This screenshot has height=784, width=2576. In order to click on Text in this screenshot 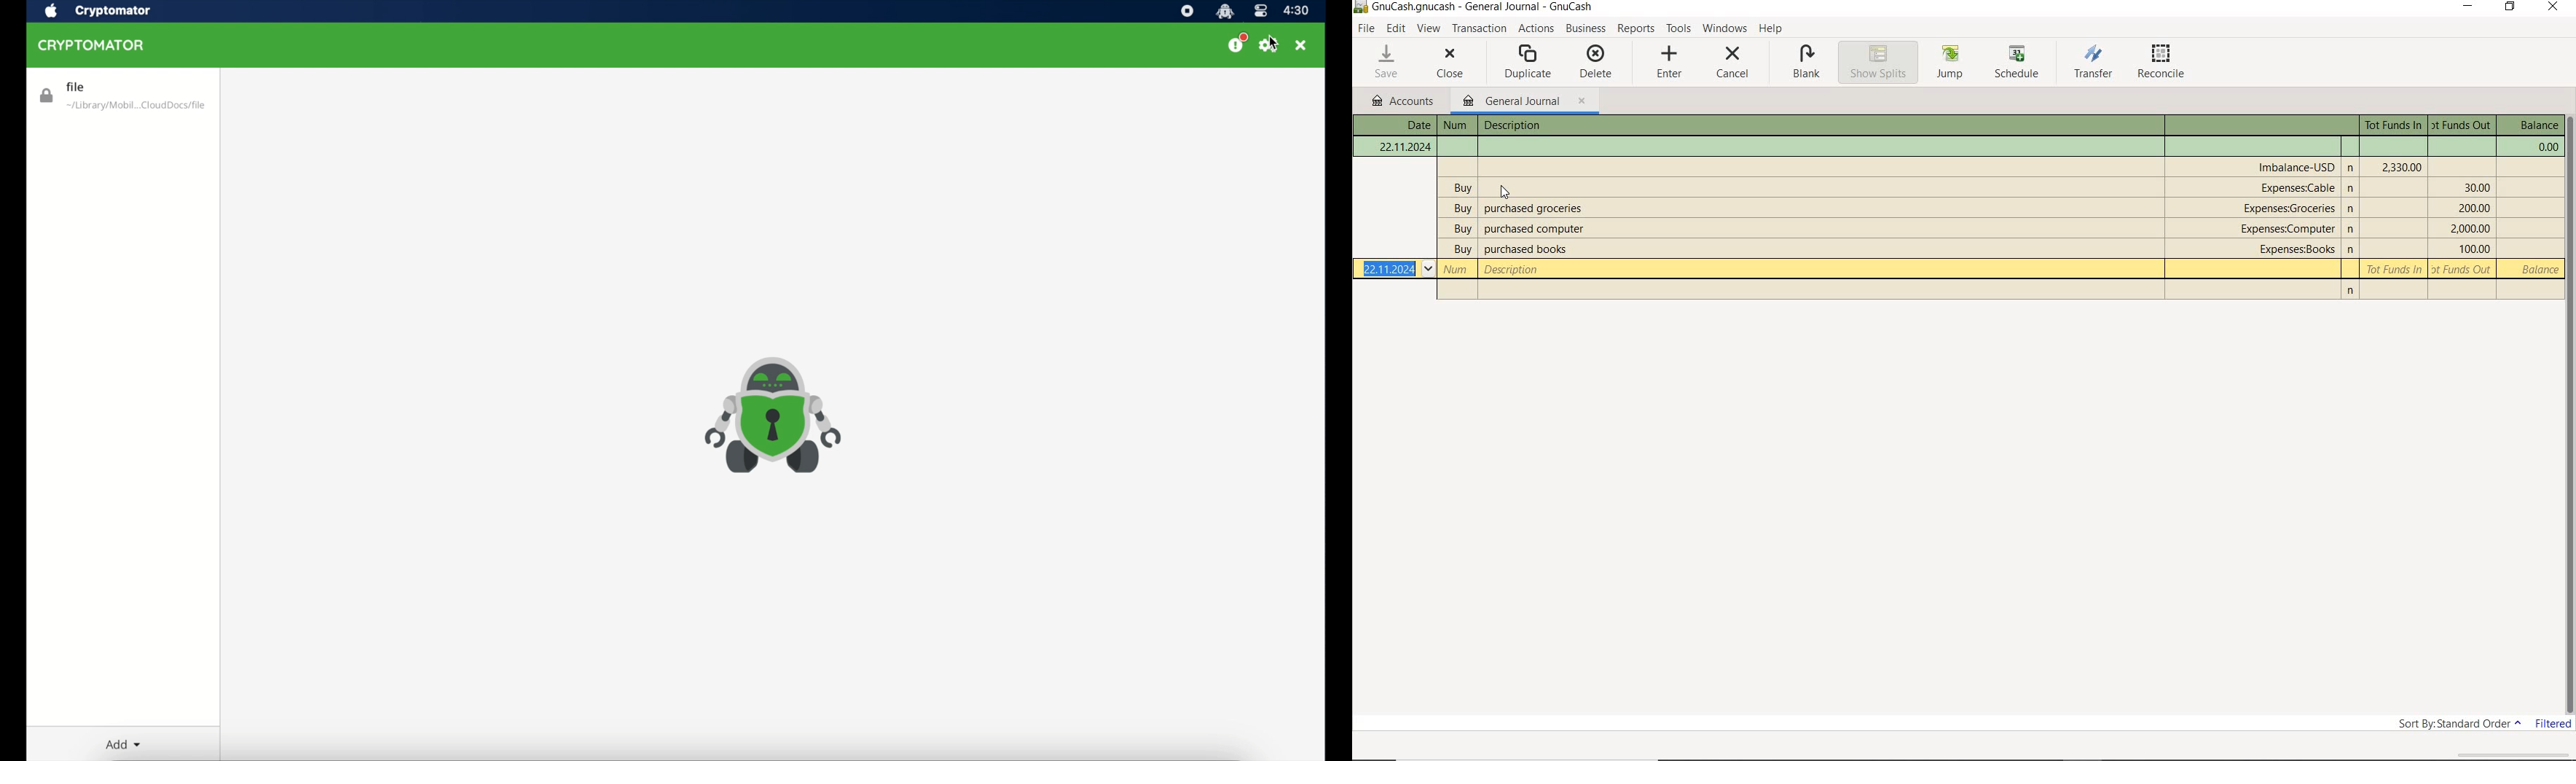, I will do `click(1967, 208)`.